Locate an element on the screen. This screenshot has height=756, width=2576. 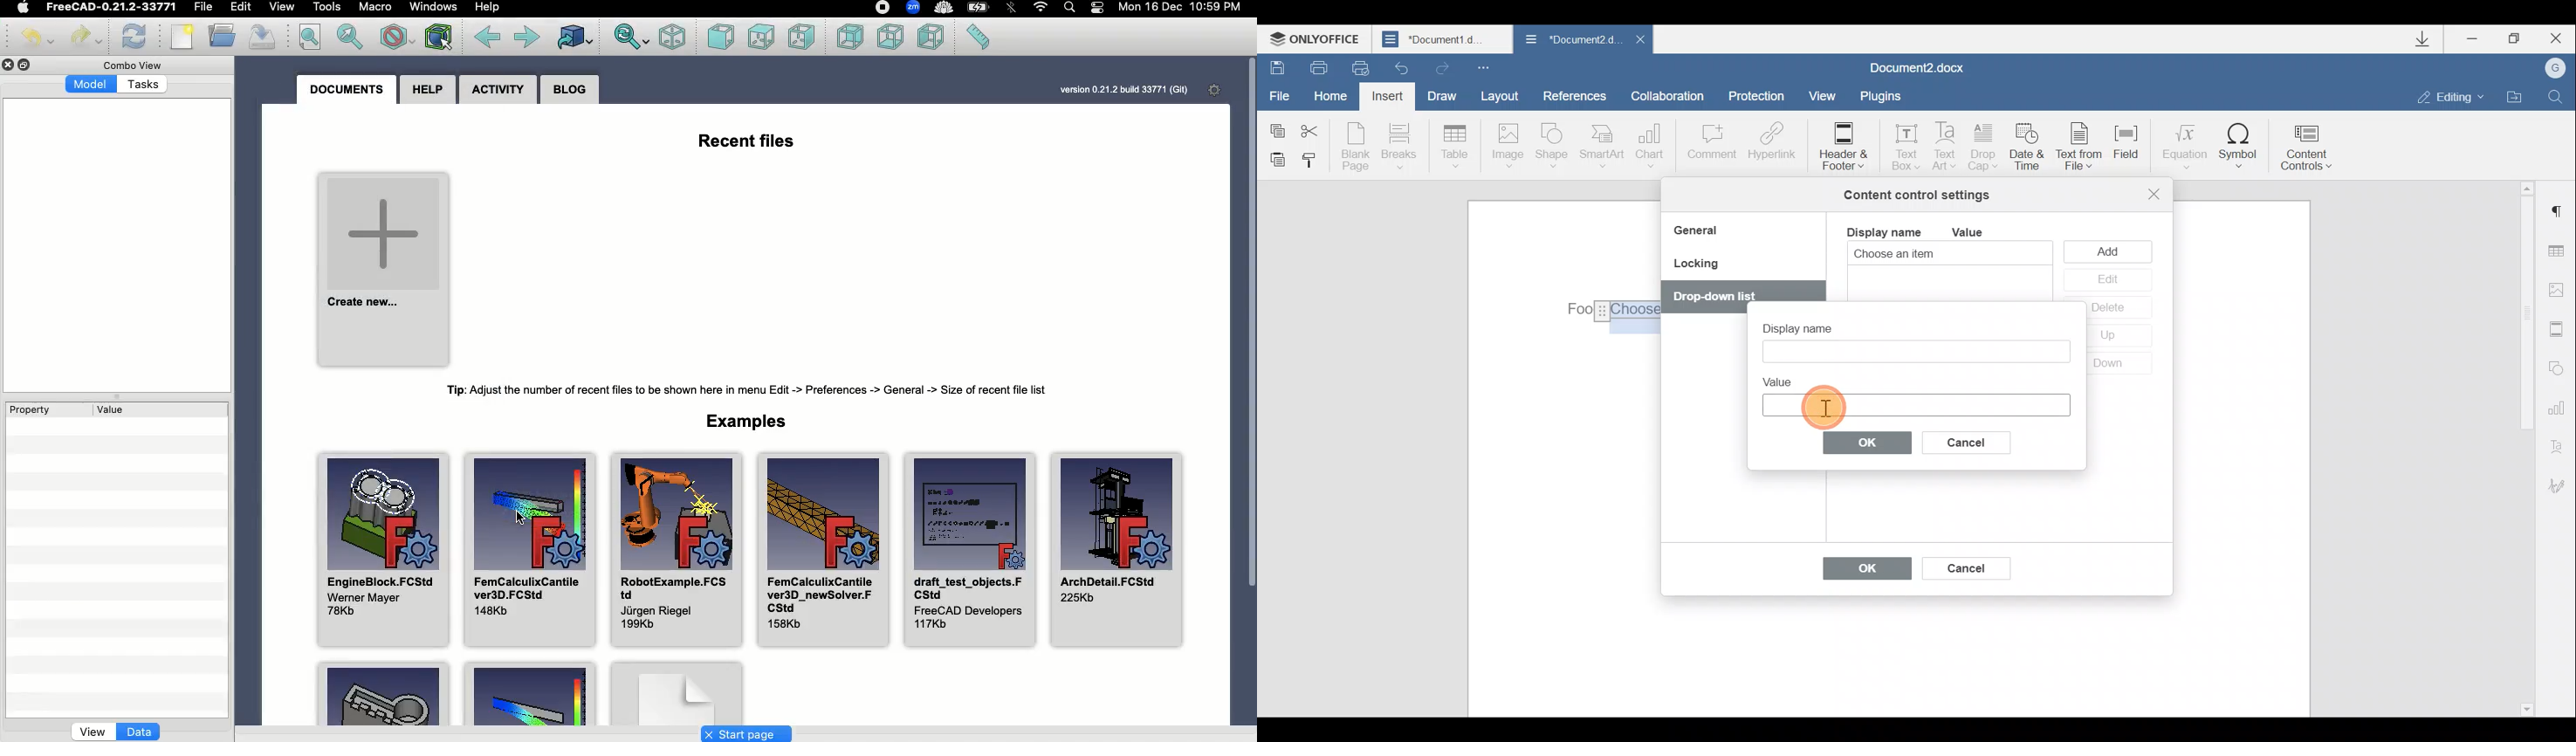
OK is located at coordinates (1860, 572).